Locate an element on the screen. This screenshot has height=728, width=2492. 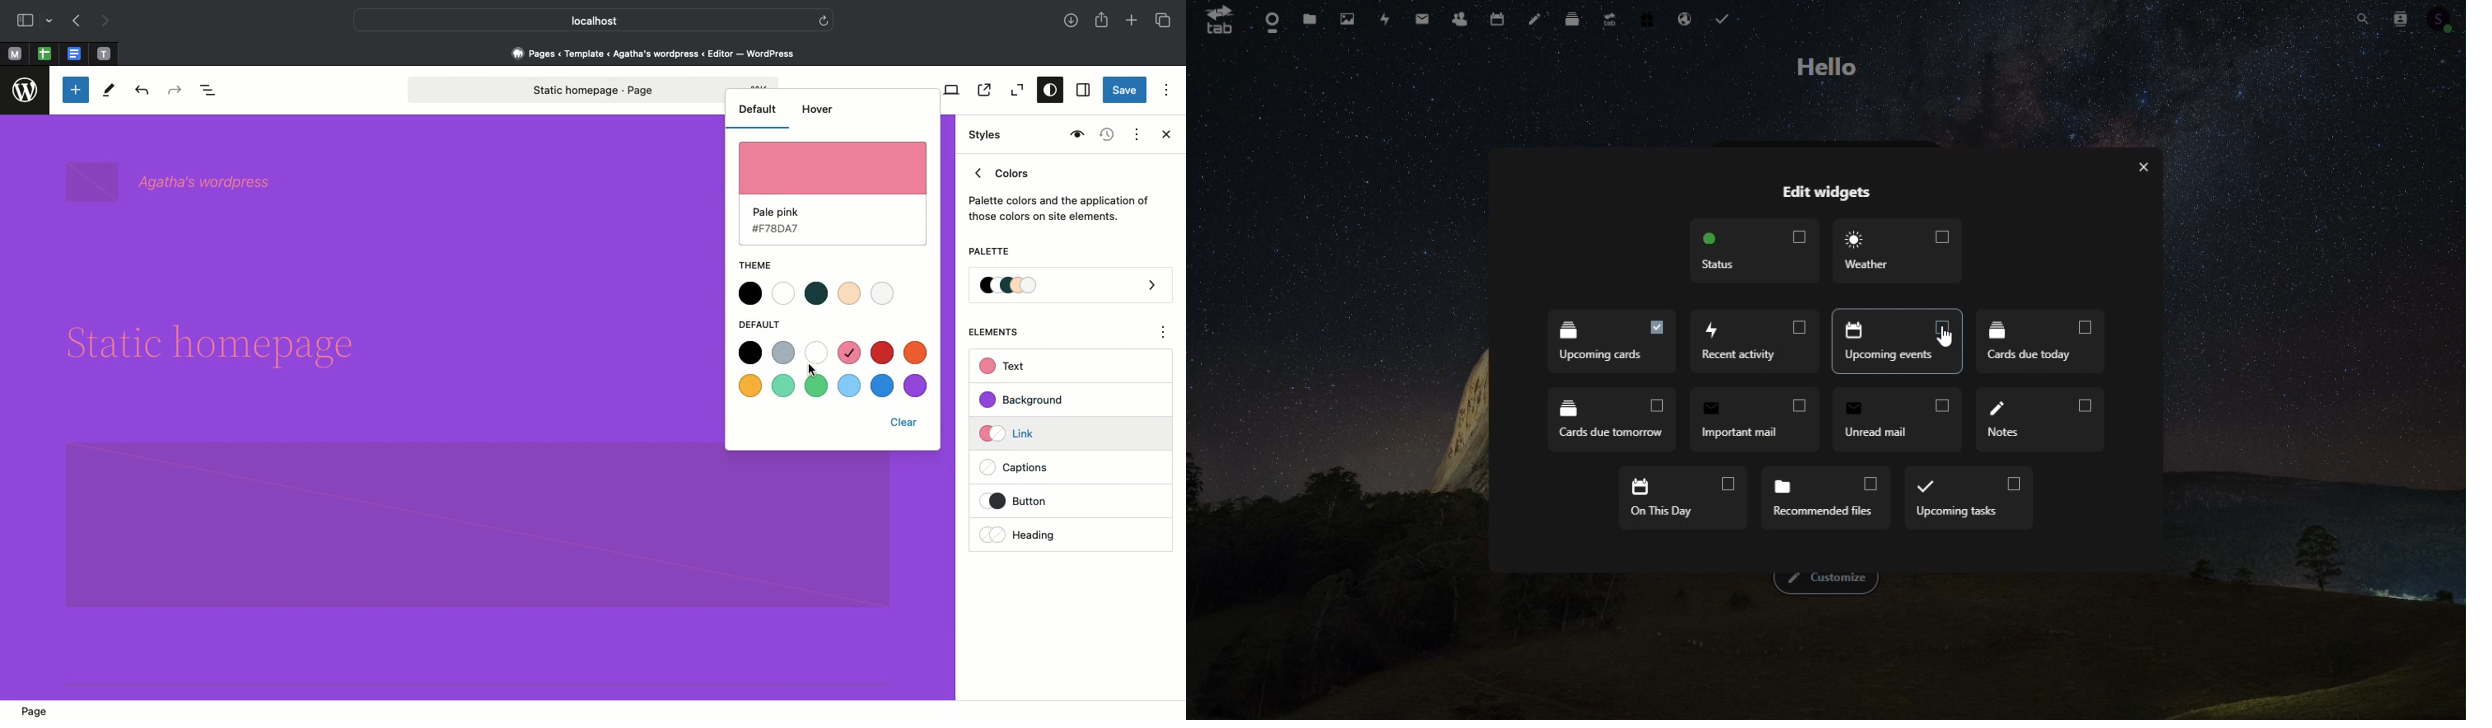
Page is located at coordinates (40, 710).